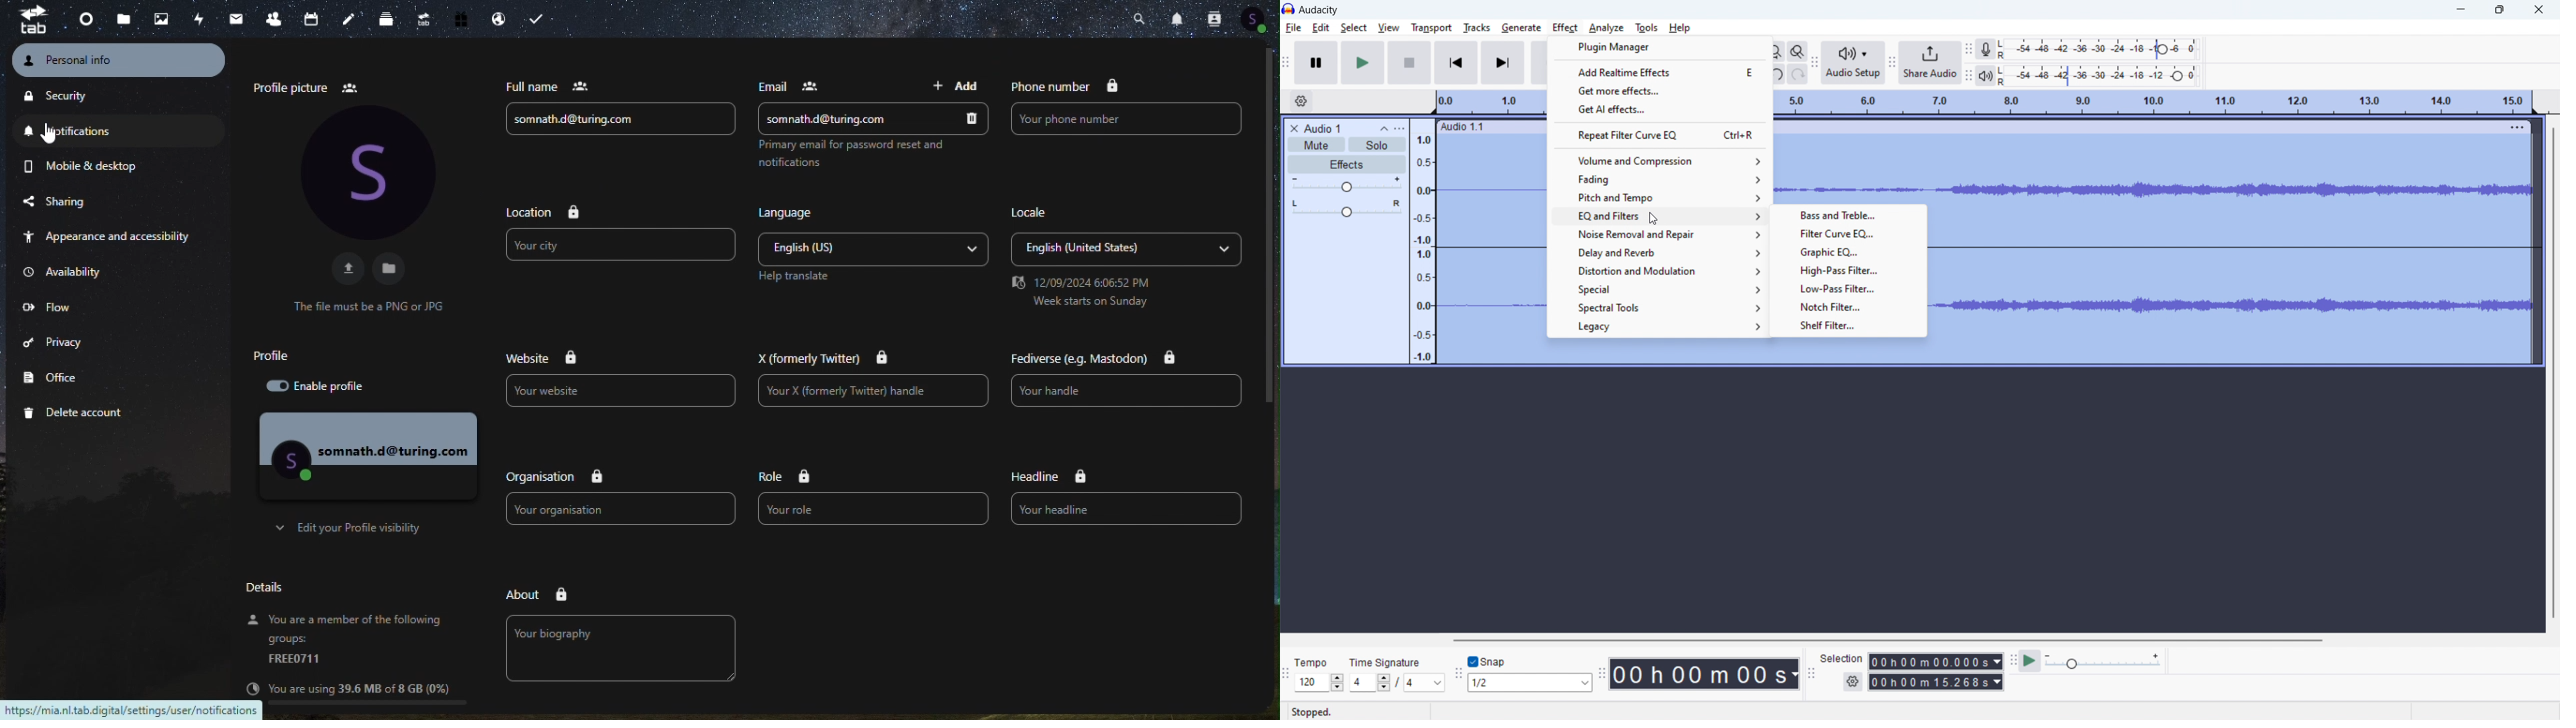  Describe the element at coordinates (1347, 165) in the screenshot. I see `effects` at that location.